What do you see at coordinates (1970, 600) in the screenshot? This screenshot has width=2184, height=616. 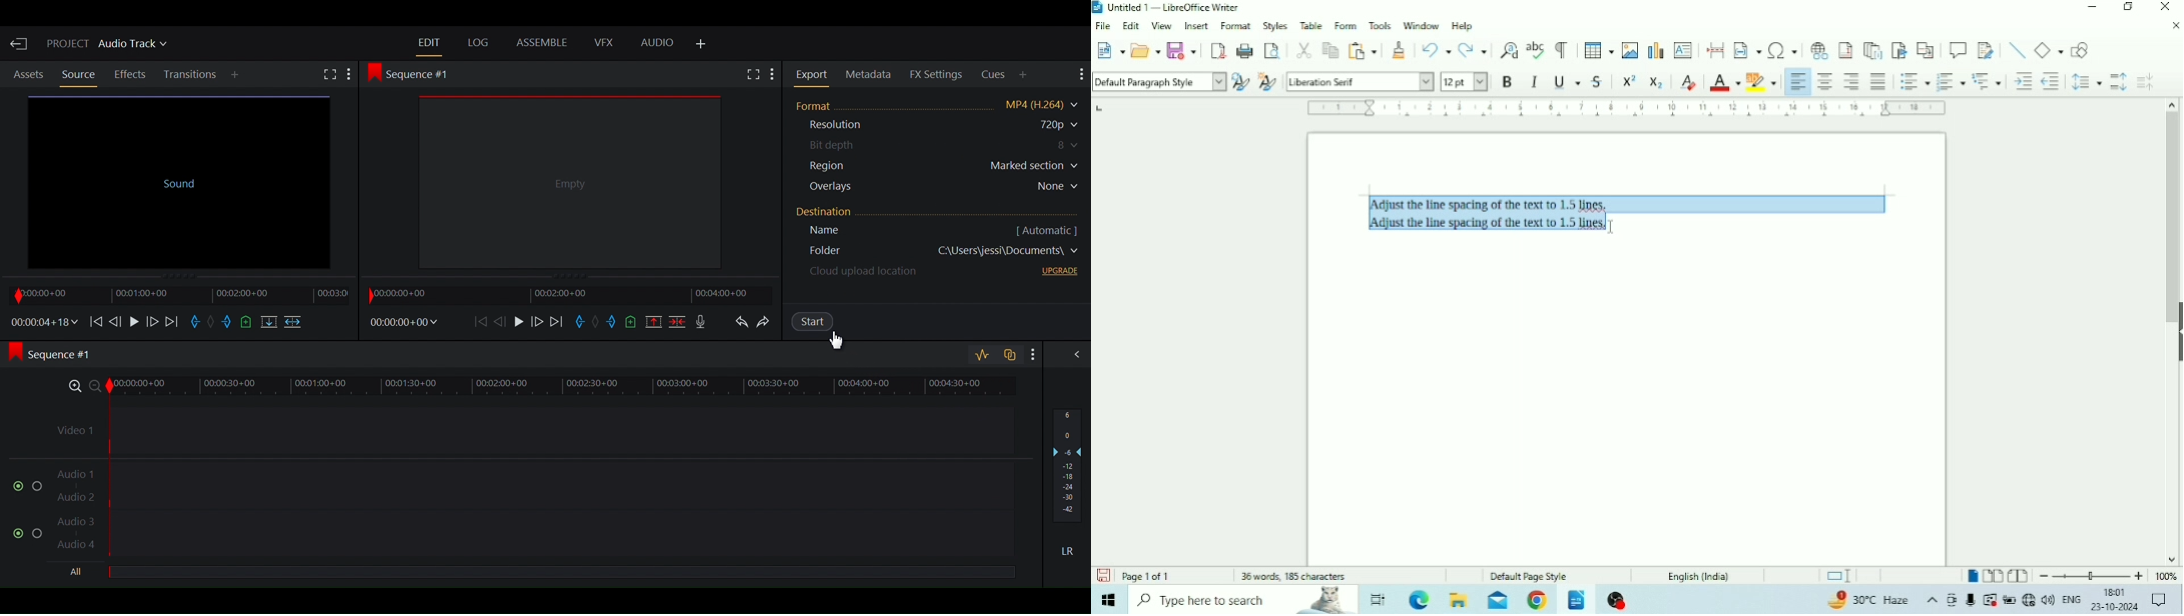 I see `Mic` at bounding box center [1970, 600].